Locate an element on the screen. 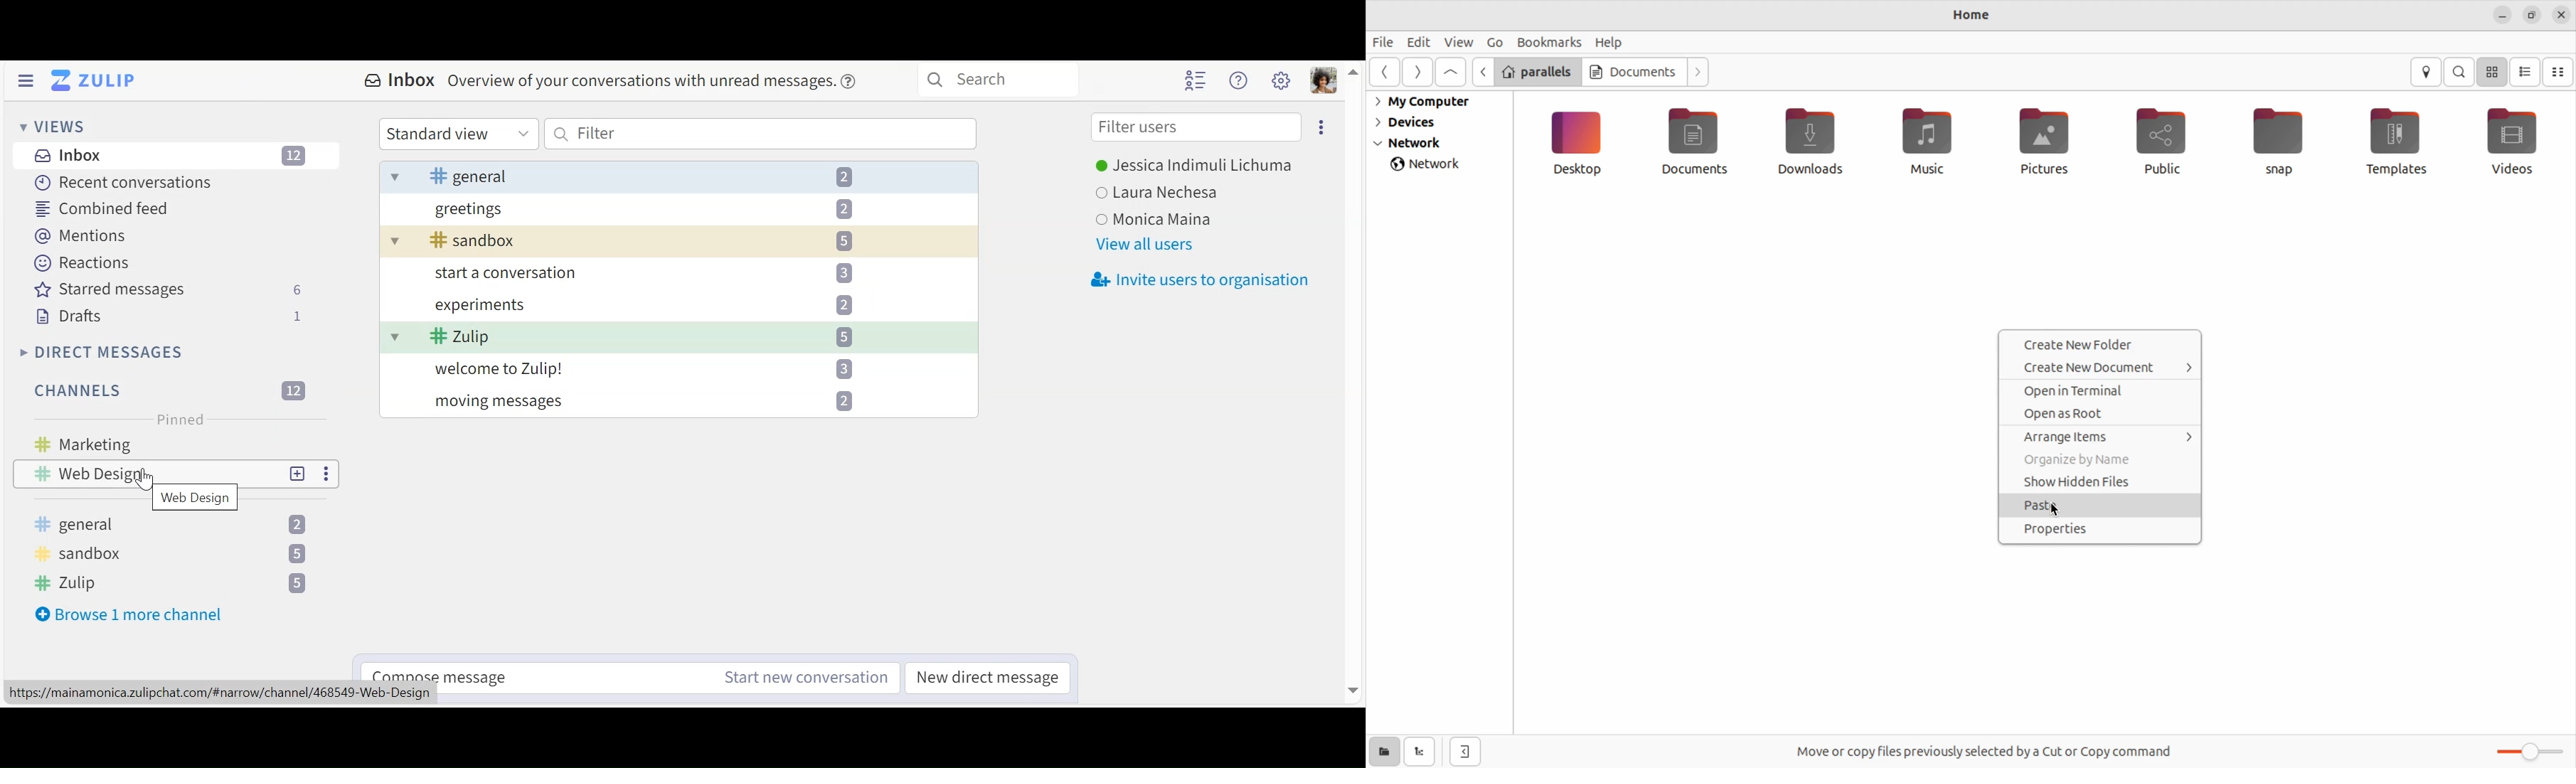  Hide user list is located at coordinates (1196, 80).